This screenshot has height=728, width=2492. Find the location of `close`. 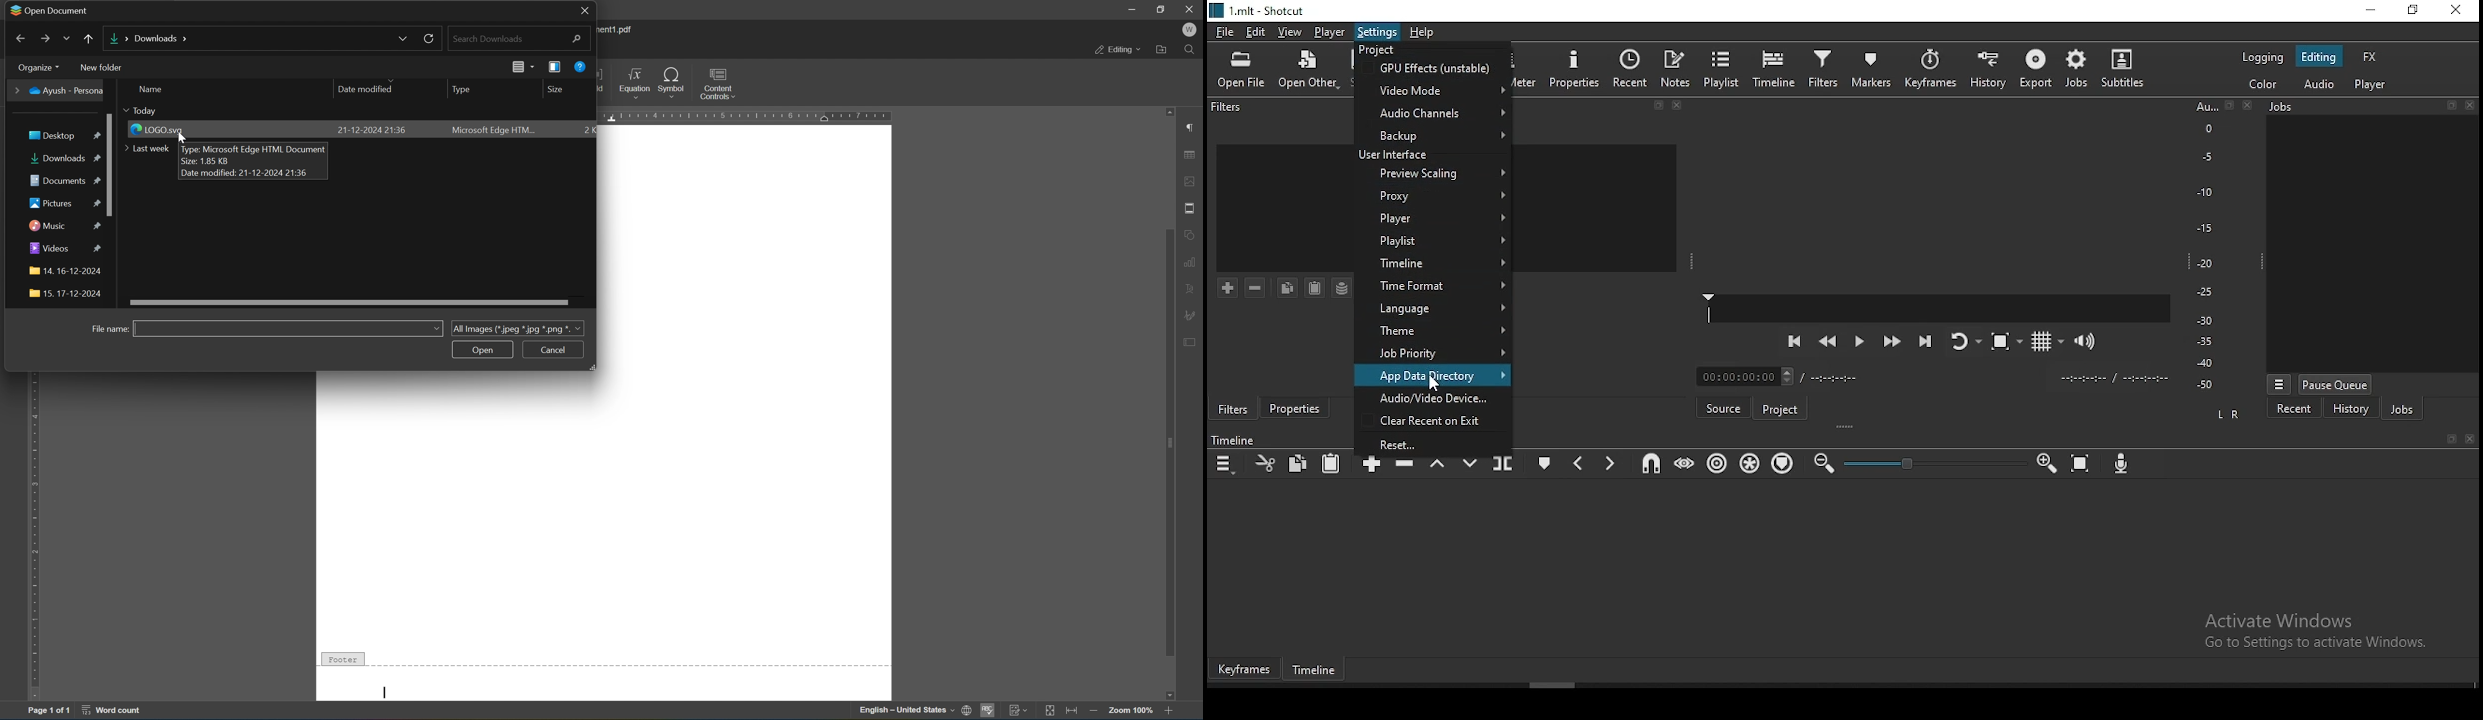

close is located at coordinates (1191, 10).